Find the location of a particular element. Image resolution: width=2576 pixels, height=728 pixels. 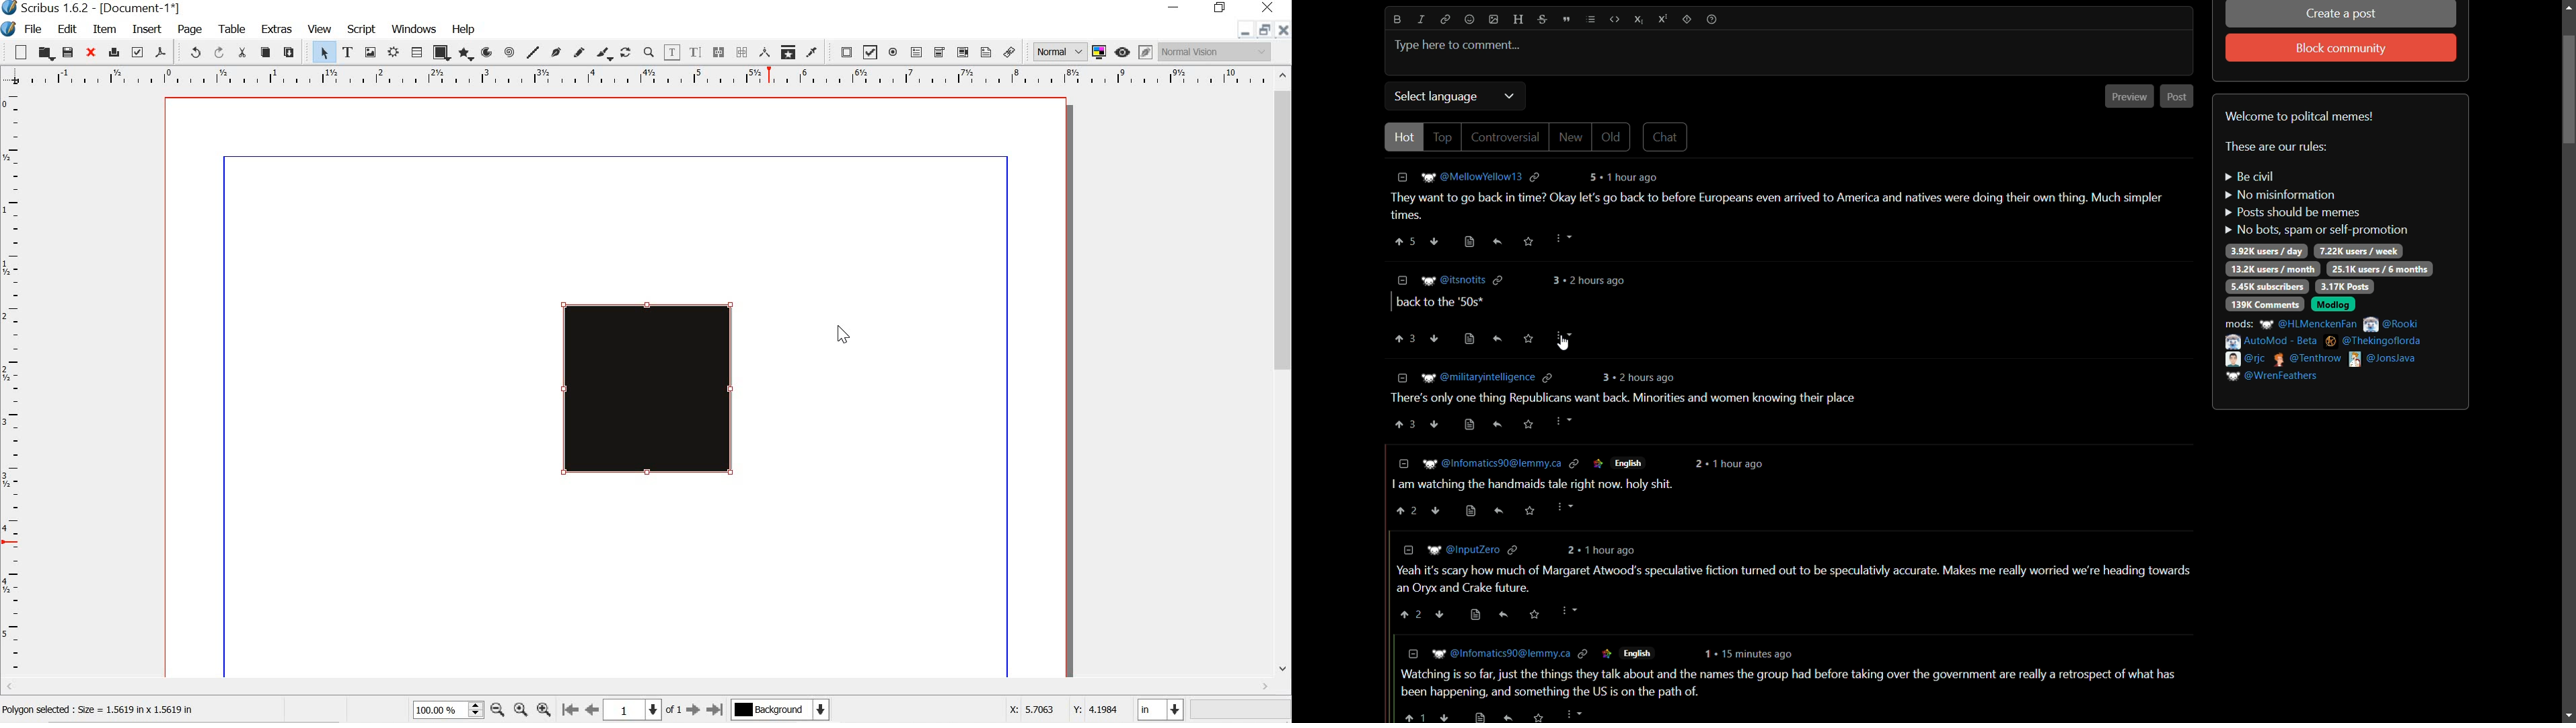

go to last page is located at coordinates (715, 710).